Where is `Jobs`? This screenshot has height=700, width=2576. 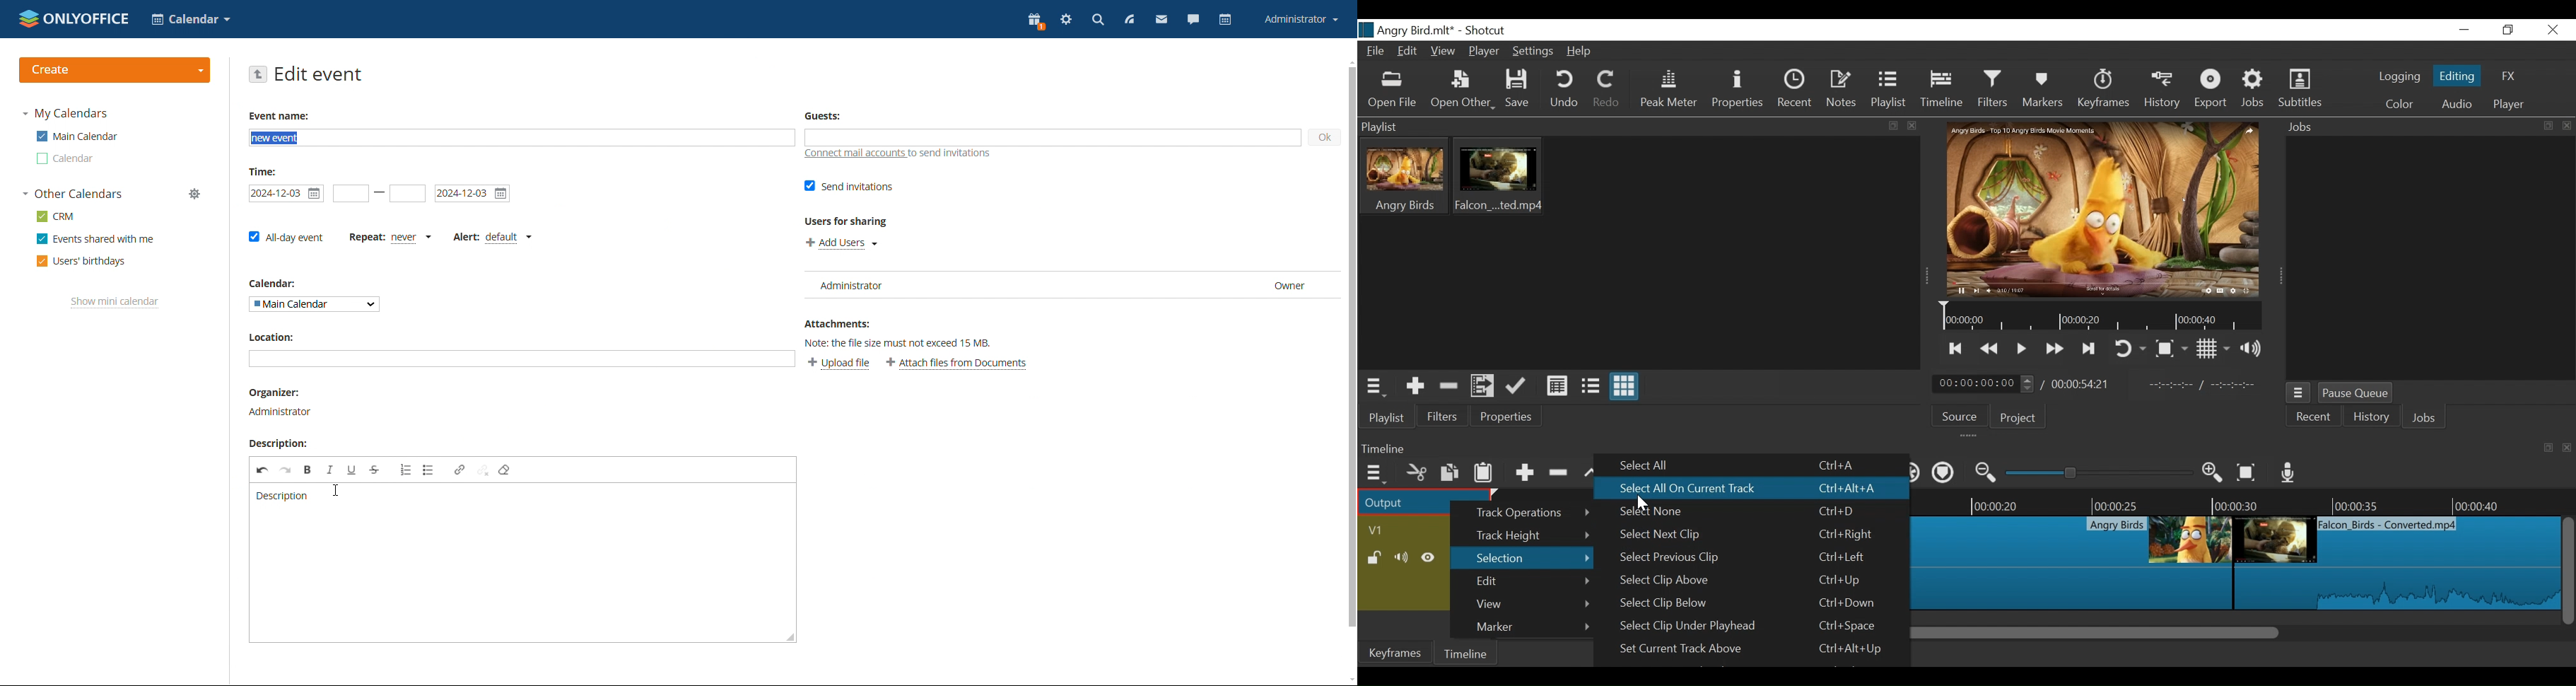 Jobs is located at coordinates (2427, 417).